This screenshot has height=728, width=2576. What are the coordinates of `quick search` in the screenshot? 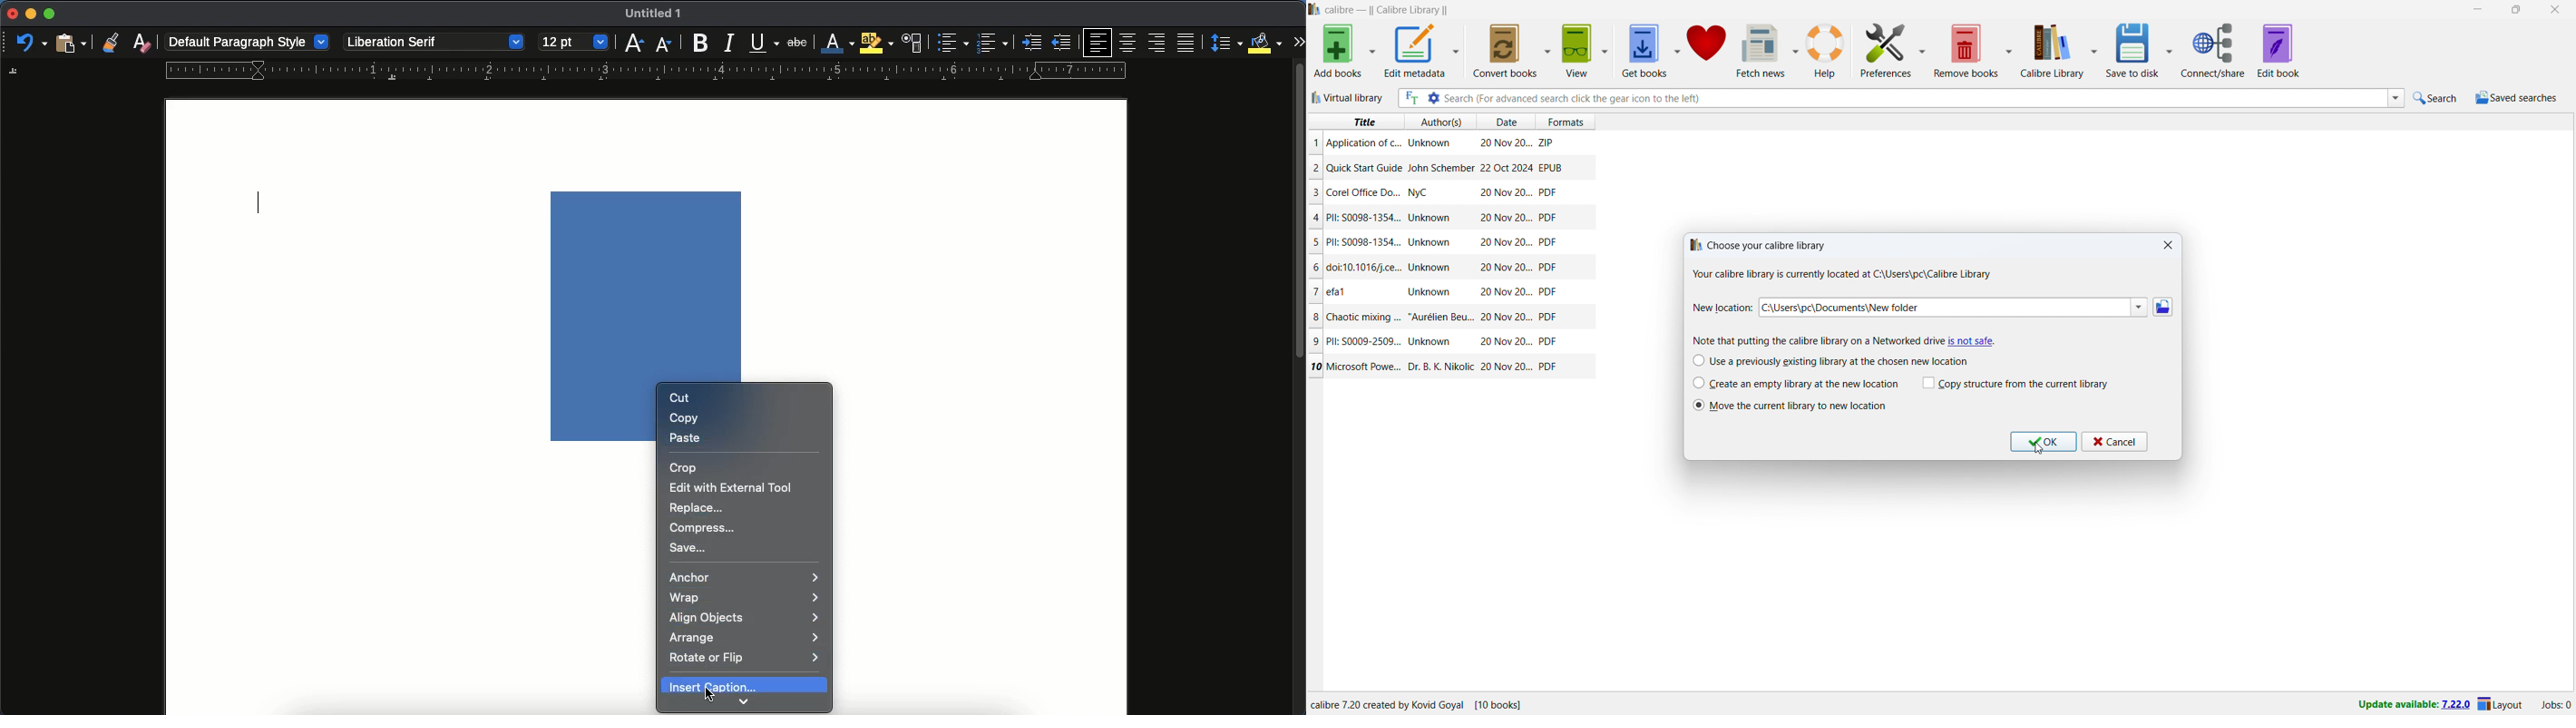 It's located at (2437, 98).